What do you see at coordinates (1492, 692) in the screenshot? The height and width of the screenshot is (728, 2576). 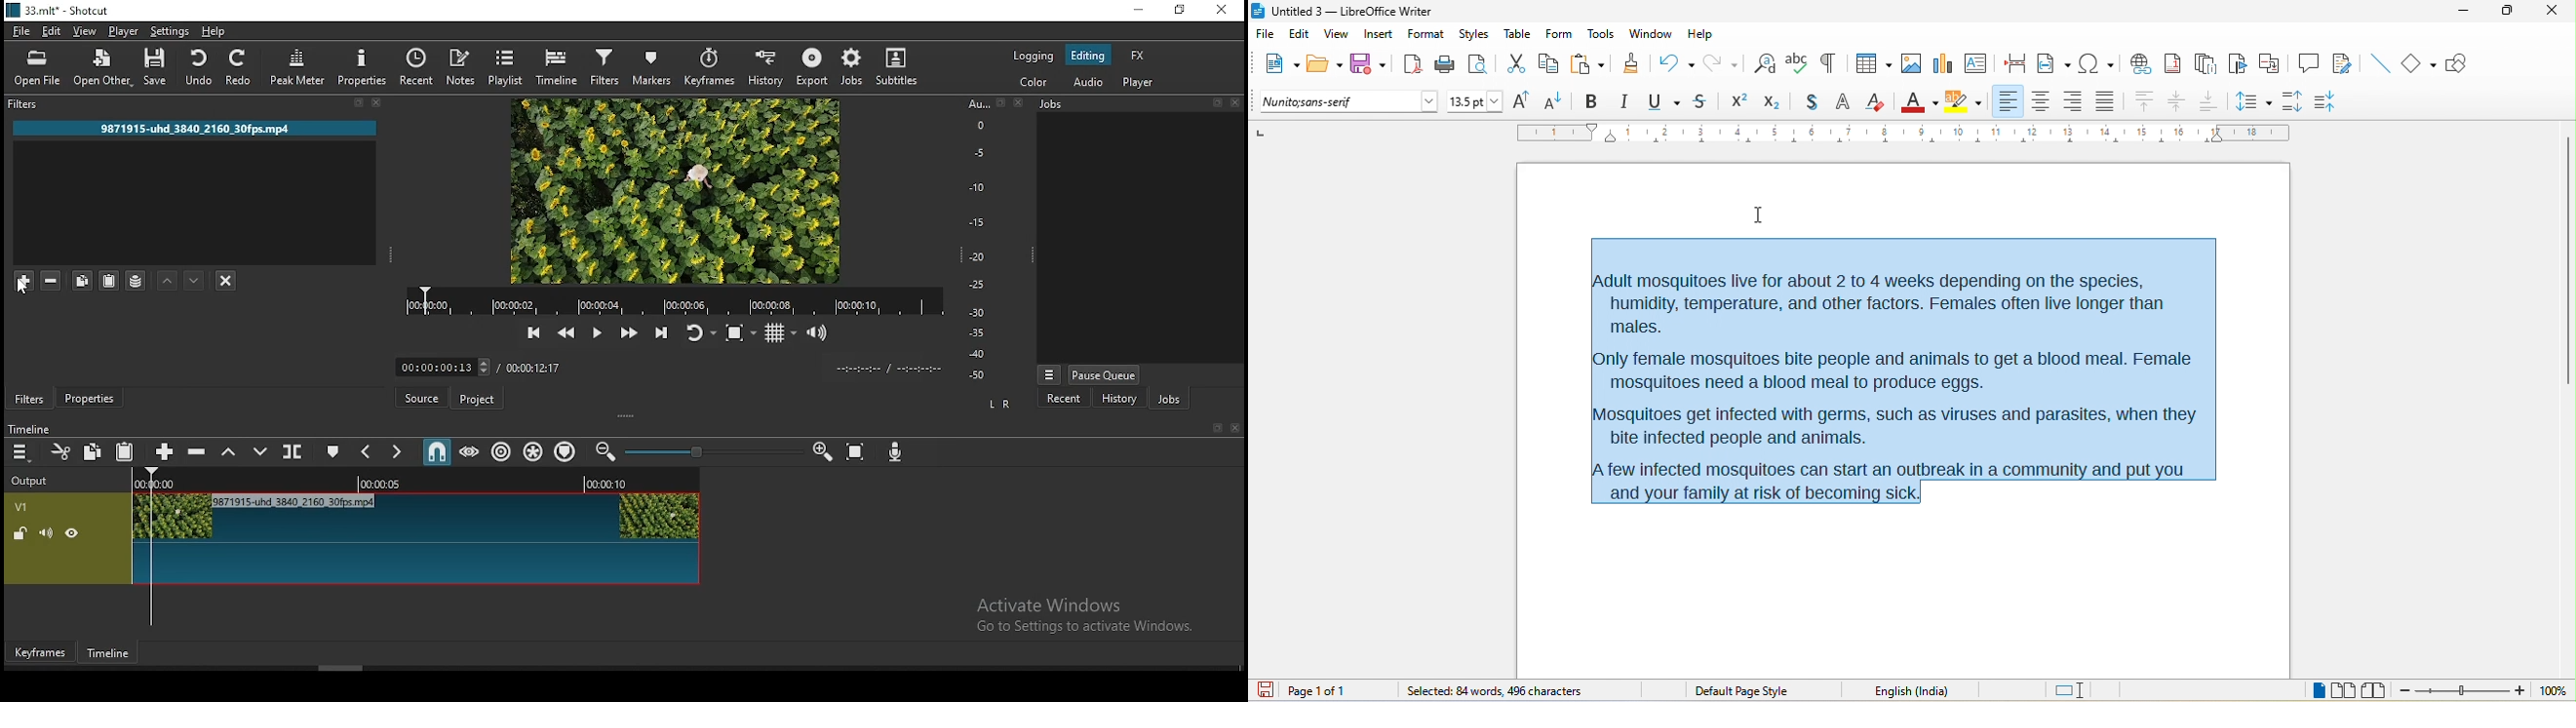 I see `84 words, 496 characters` at bounding box center [1492, 692].